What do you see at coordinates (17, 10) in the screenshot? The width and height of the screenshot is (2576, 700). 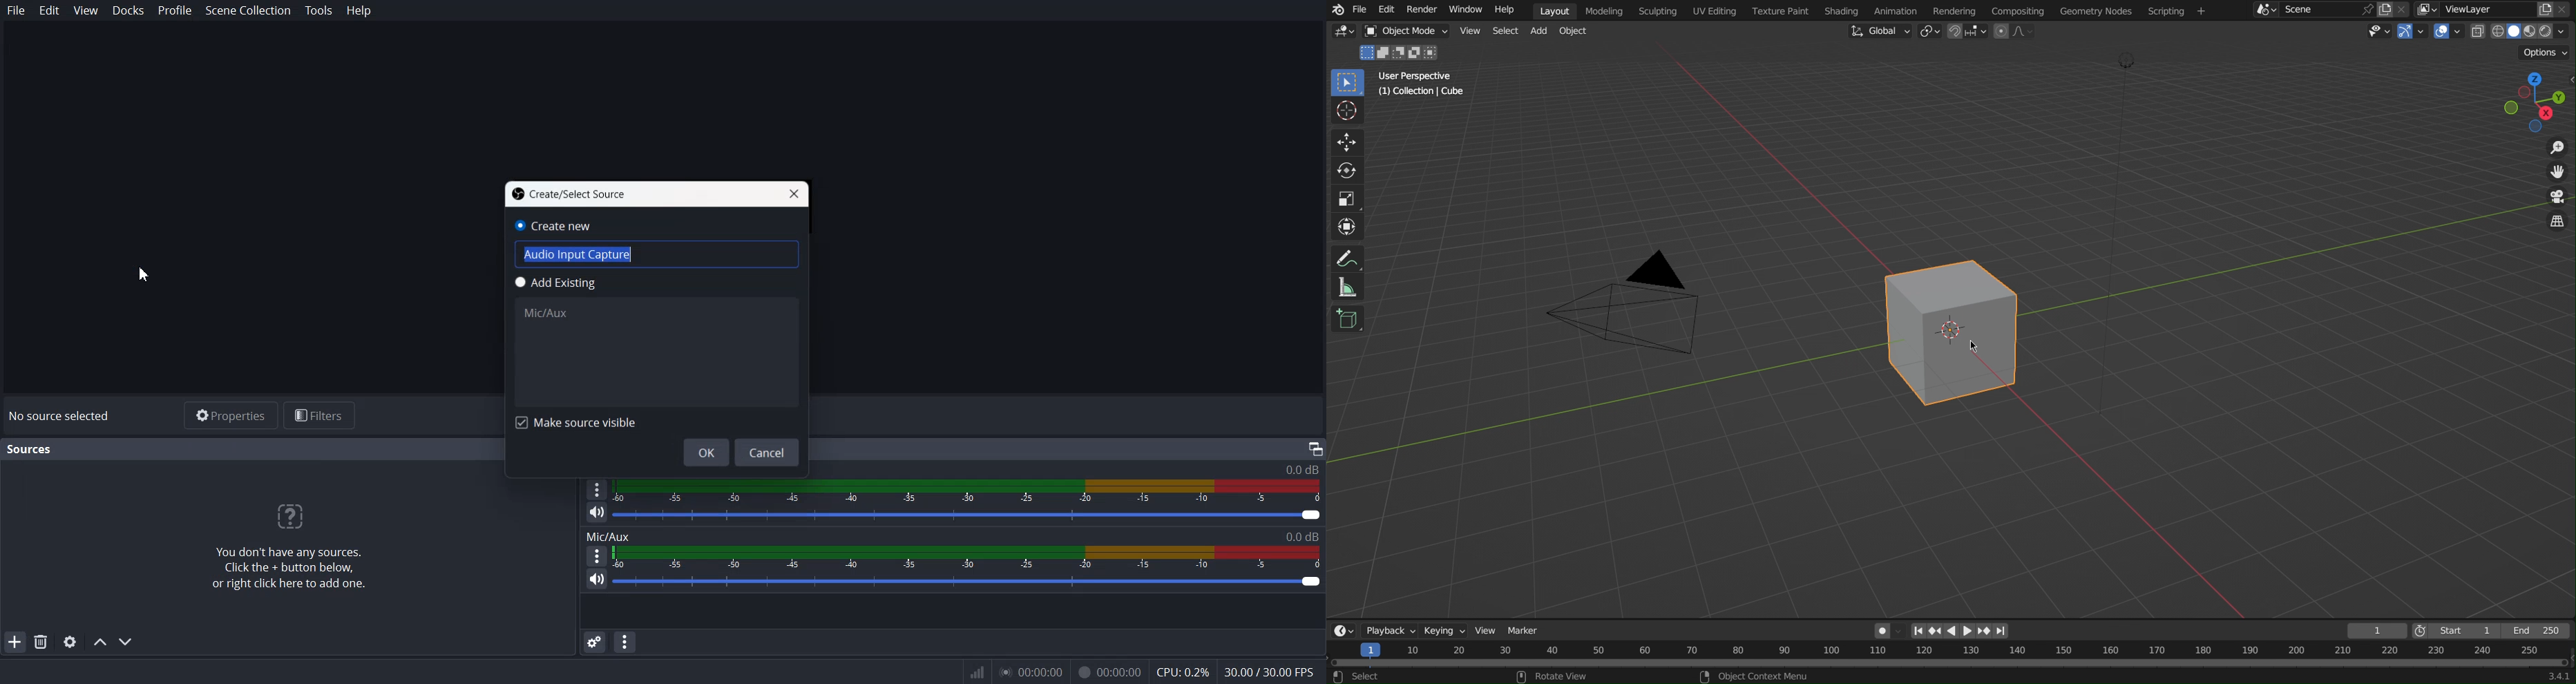 I see `File` at bounding box center [17, 10].